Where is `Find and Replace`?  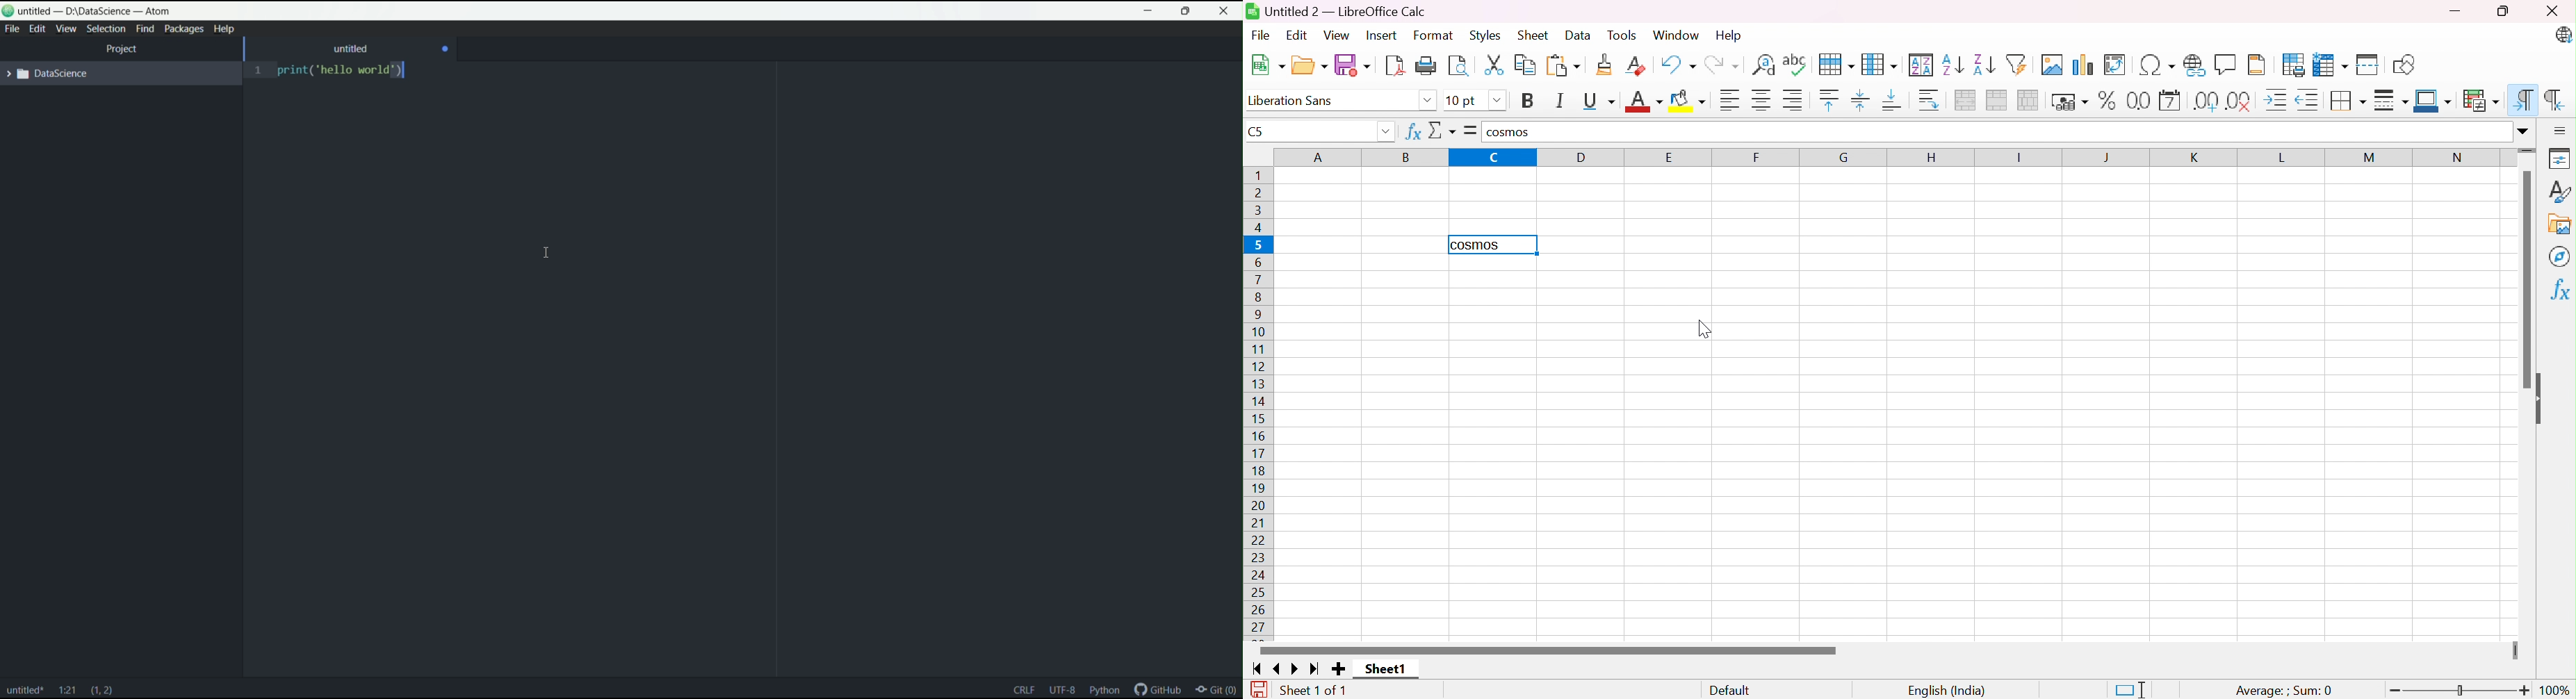
Find and Replace is located at coordinates (1763, 63).